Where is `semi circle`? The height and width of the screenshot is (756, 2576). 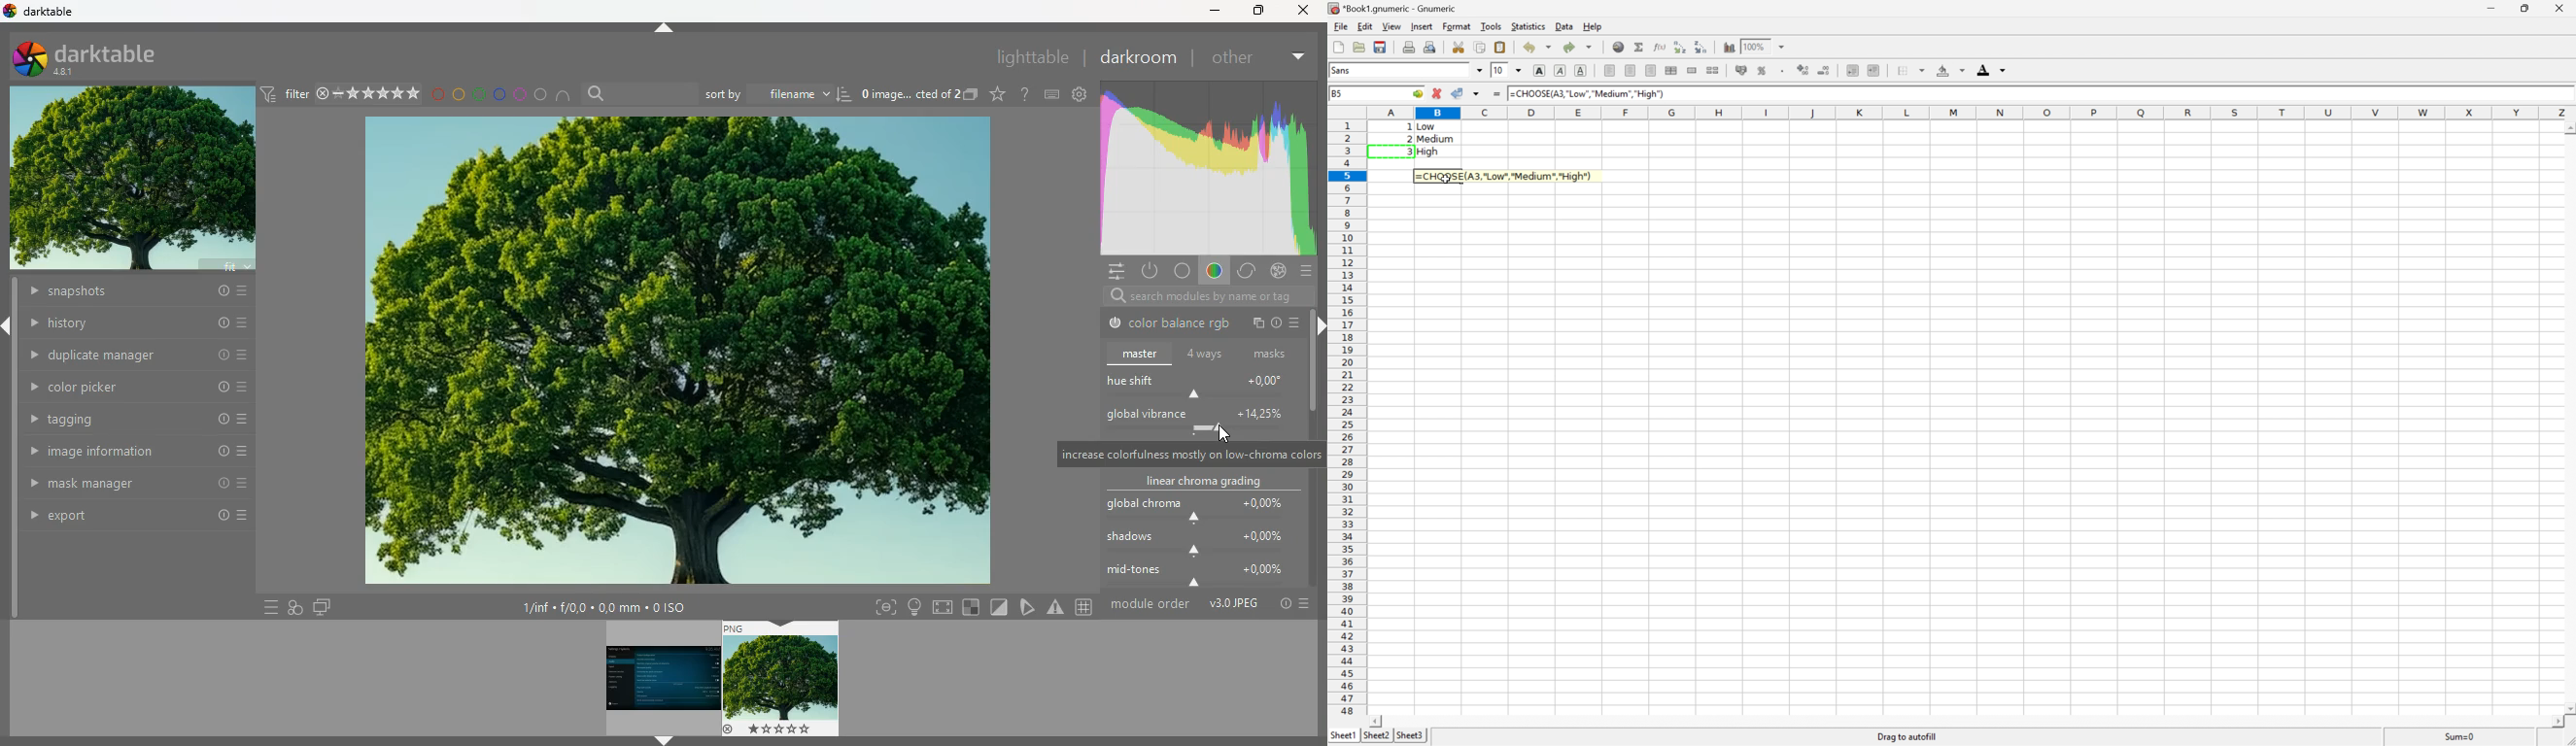
semi circle is located at coordinates (568, 98).